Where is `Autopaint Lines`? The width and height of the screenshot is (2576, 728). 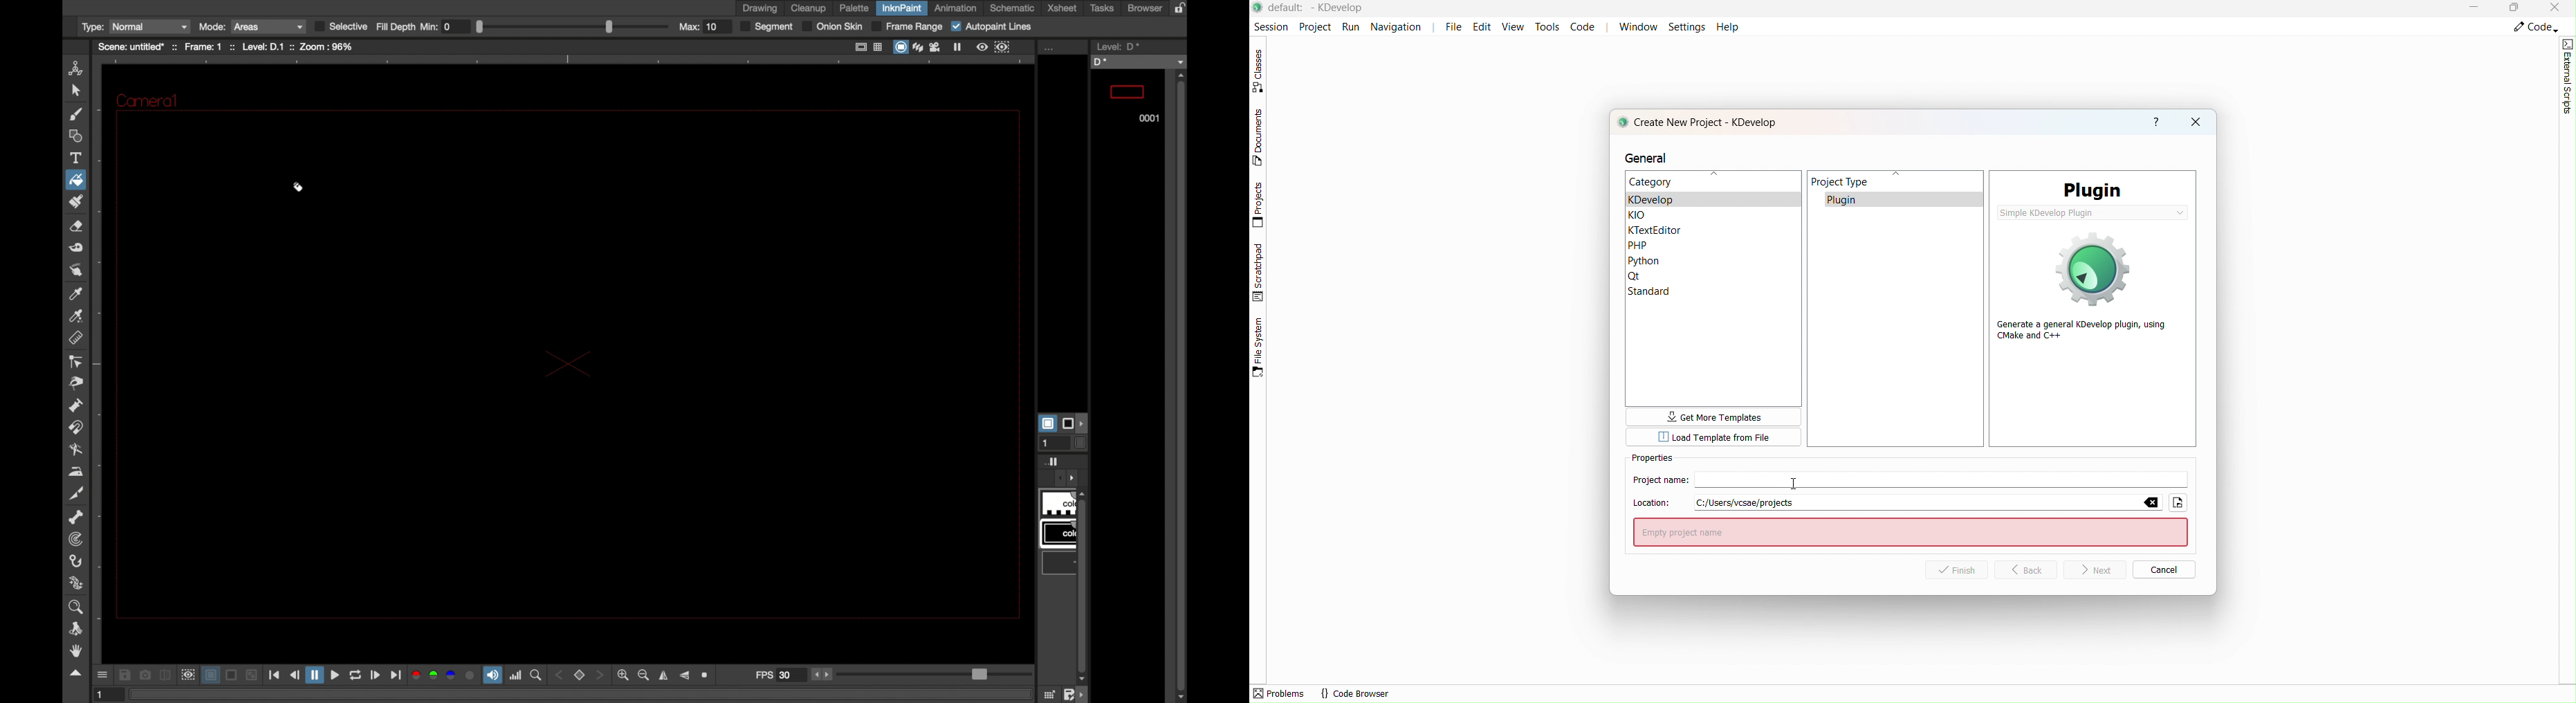 Autopaint Lines is located at coordinates (994, 27).